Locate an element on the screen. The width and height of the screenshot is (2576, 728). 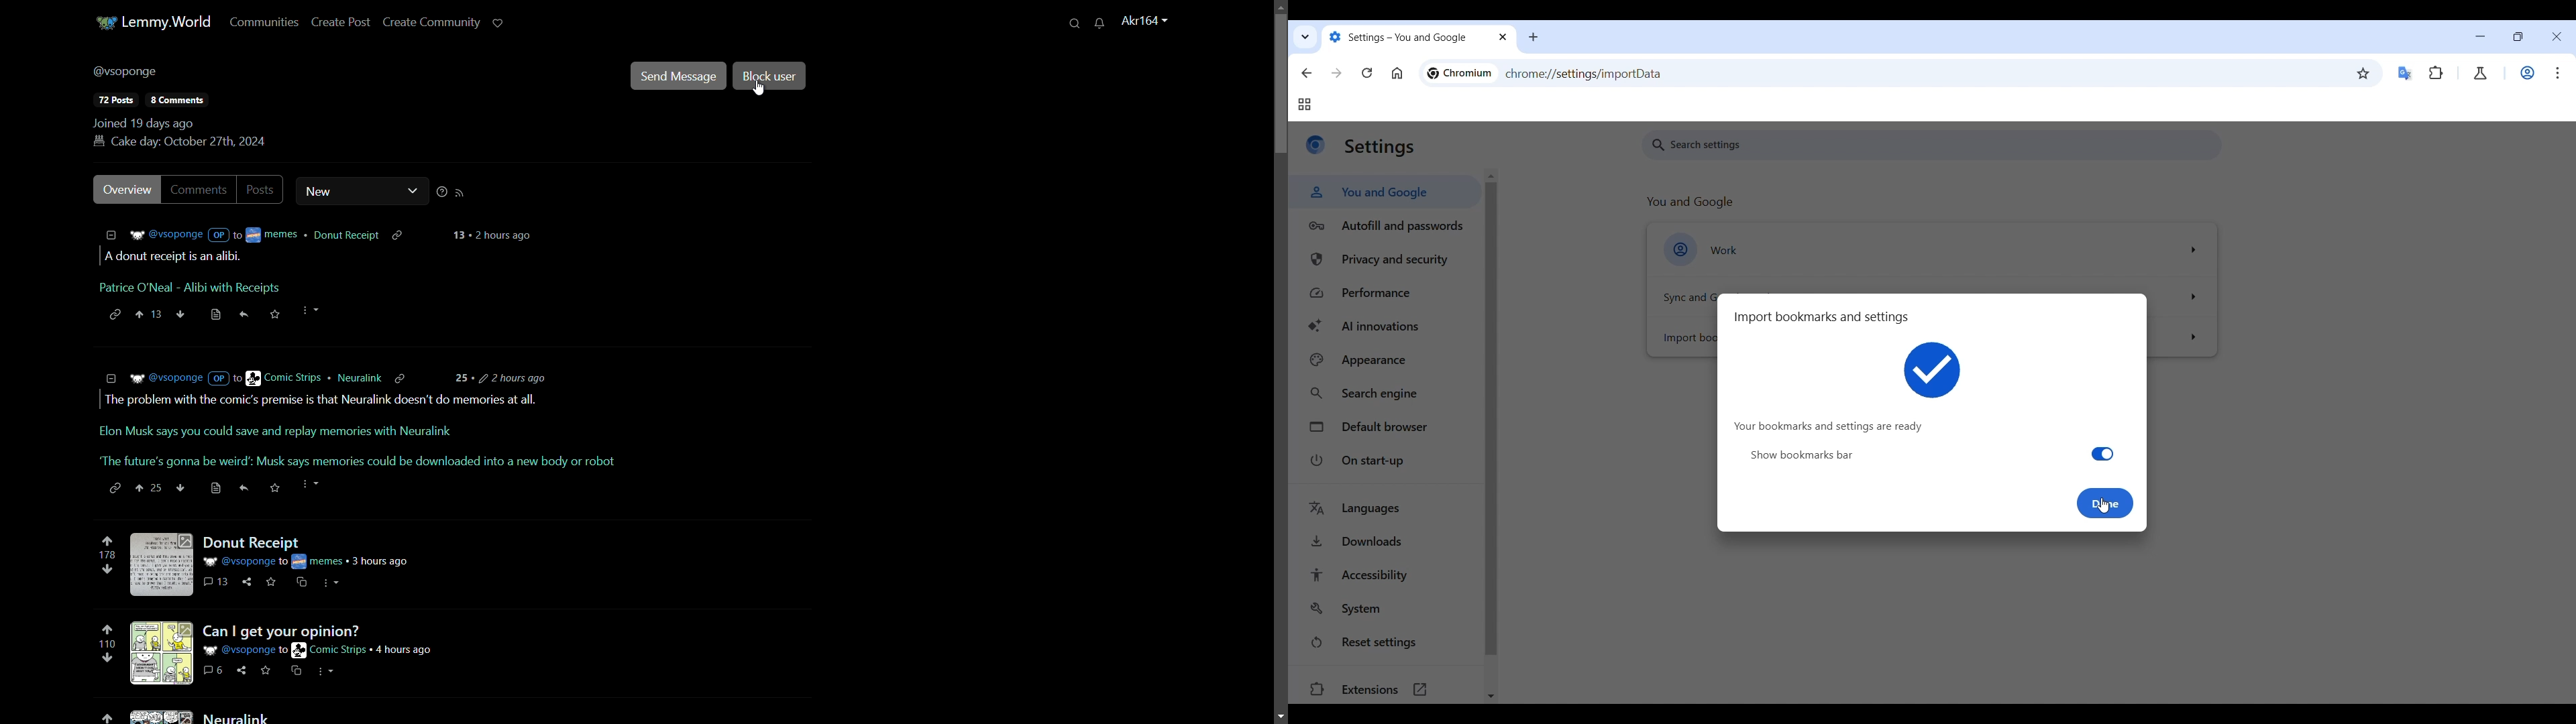
Add new tab is located at coordinates (1534, 37).